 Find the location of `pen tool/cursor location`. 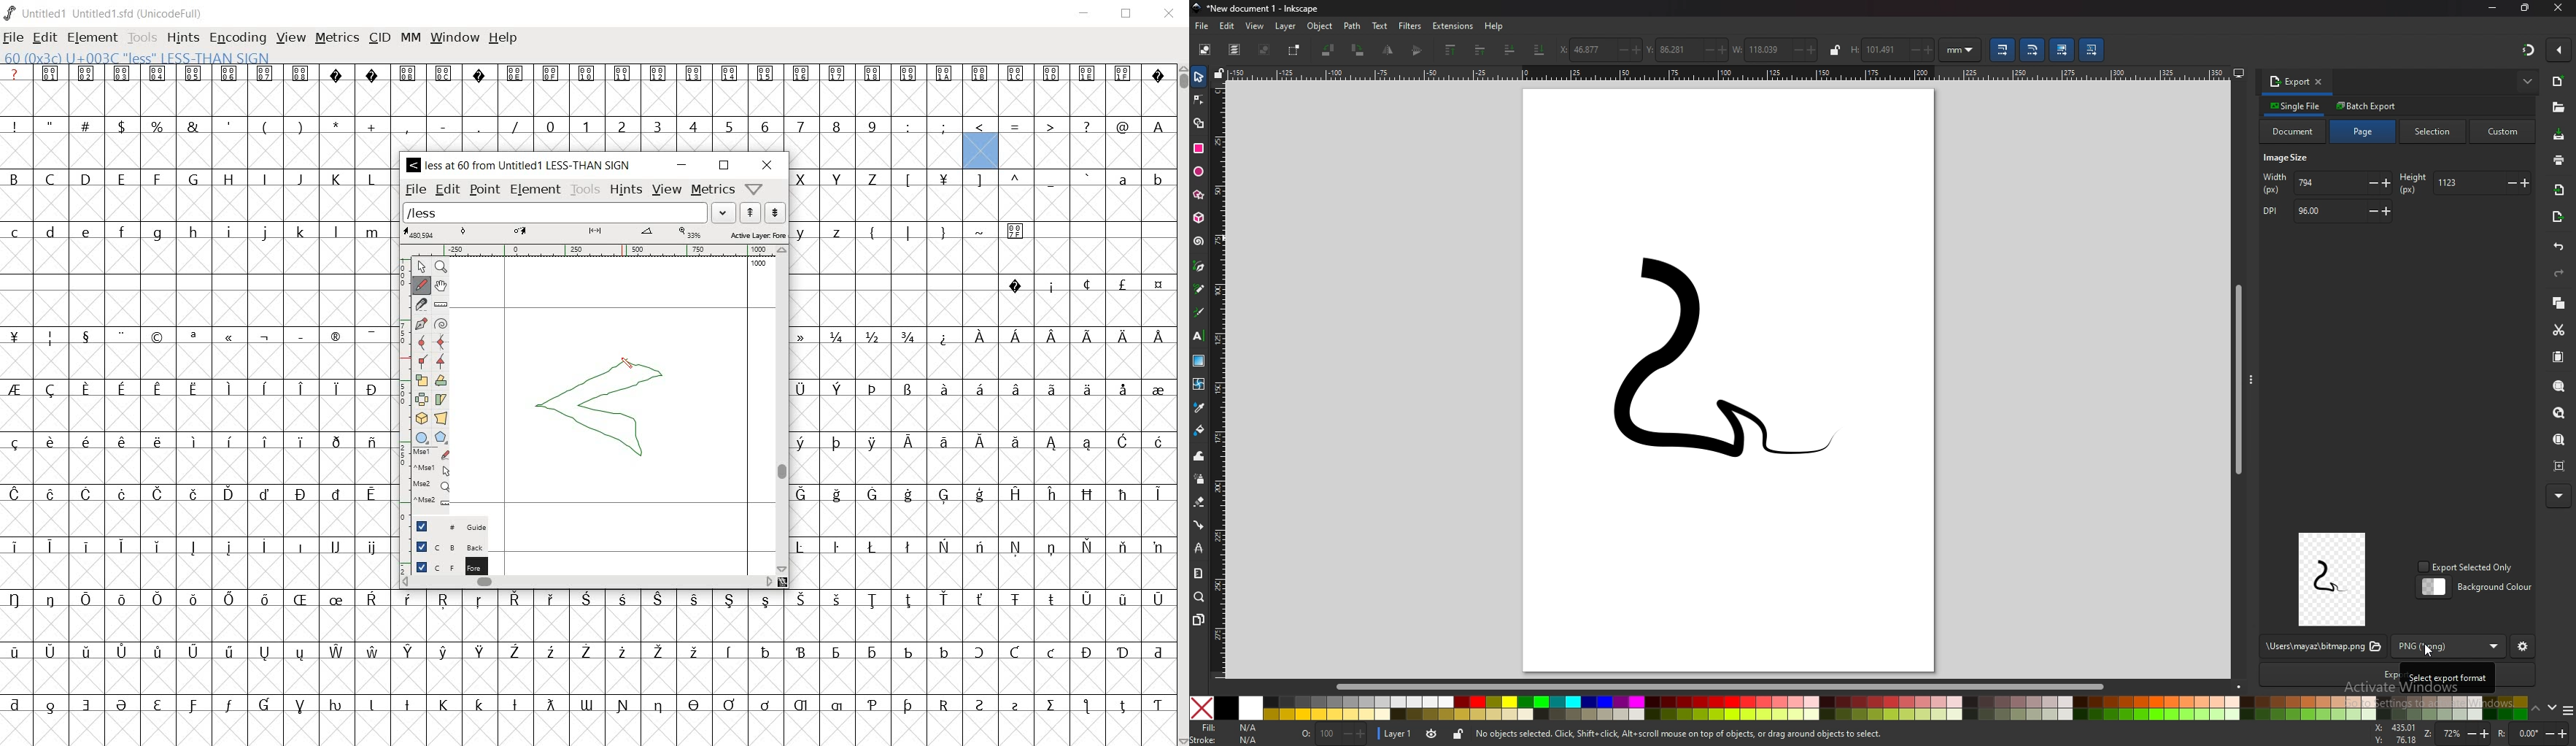

pen tool/cursor location is located at coordinates (635, 366).